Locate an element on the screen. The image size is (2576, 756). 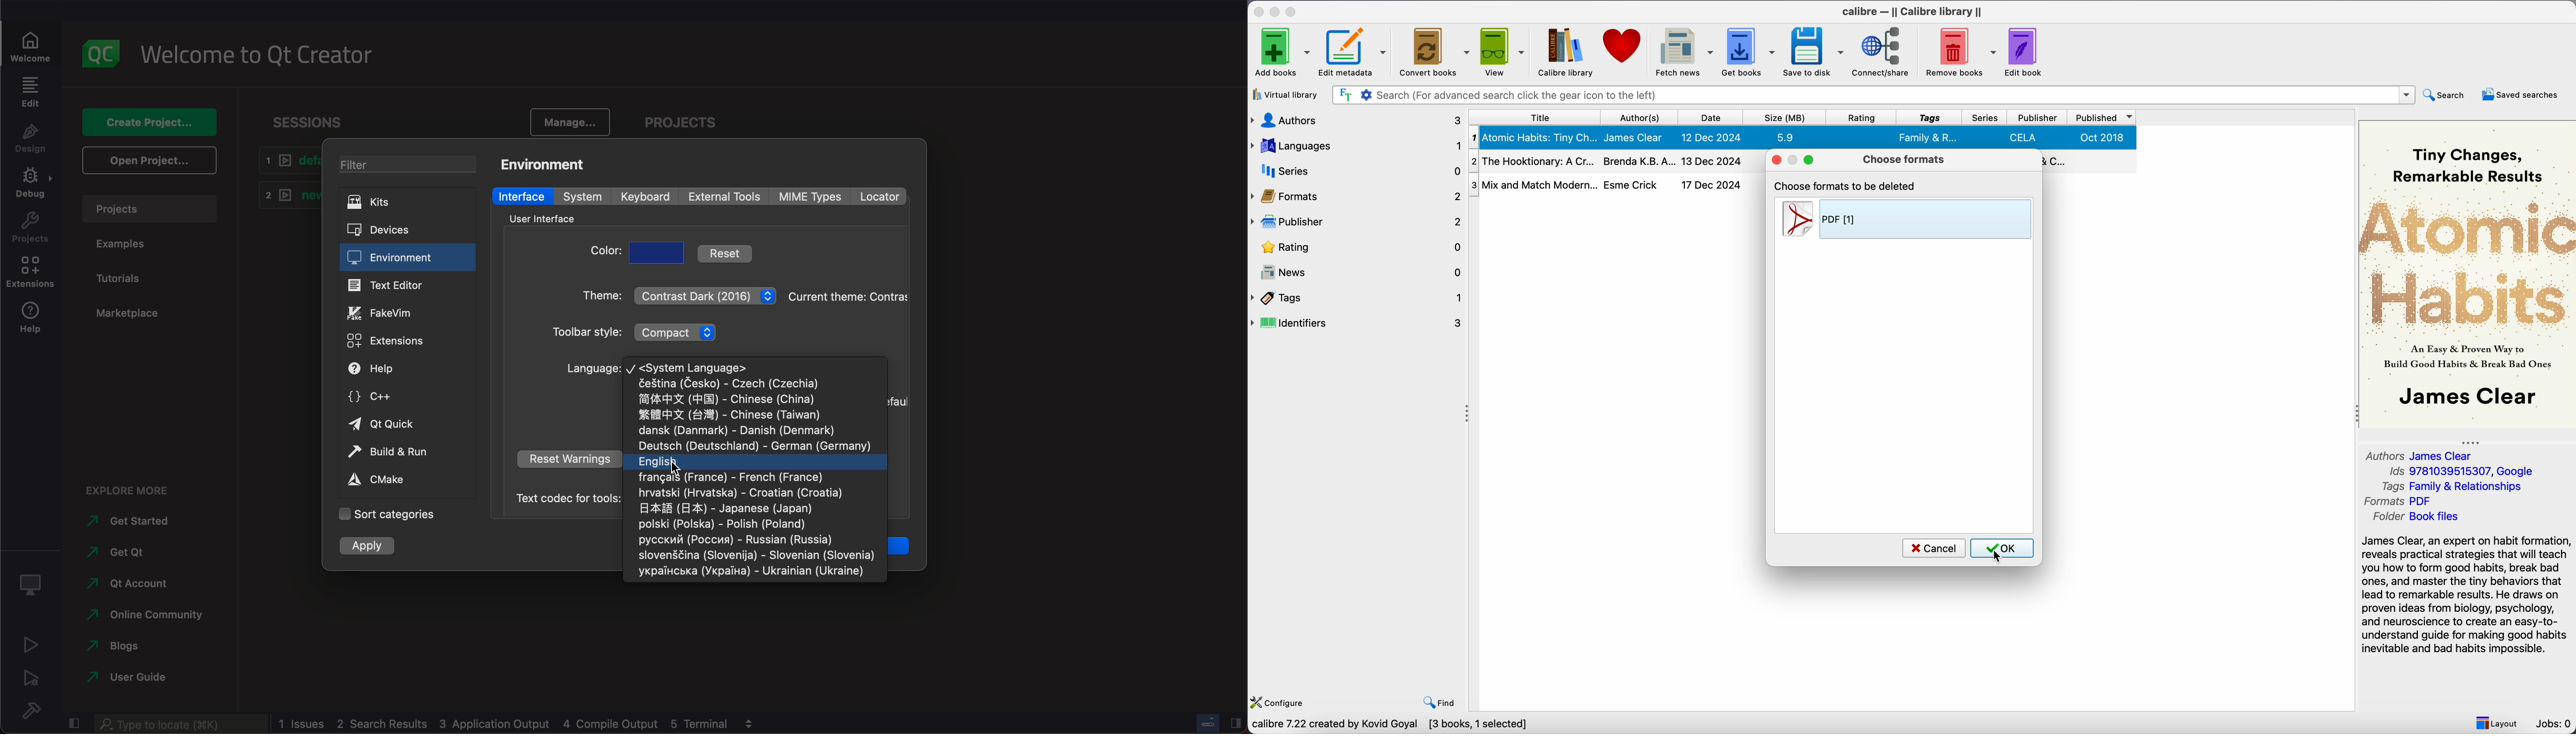
external tools is located at coordinates (729, 198).